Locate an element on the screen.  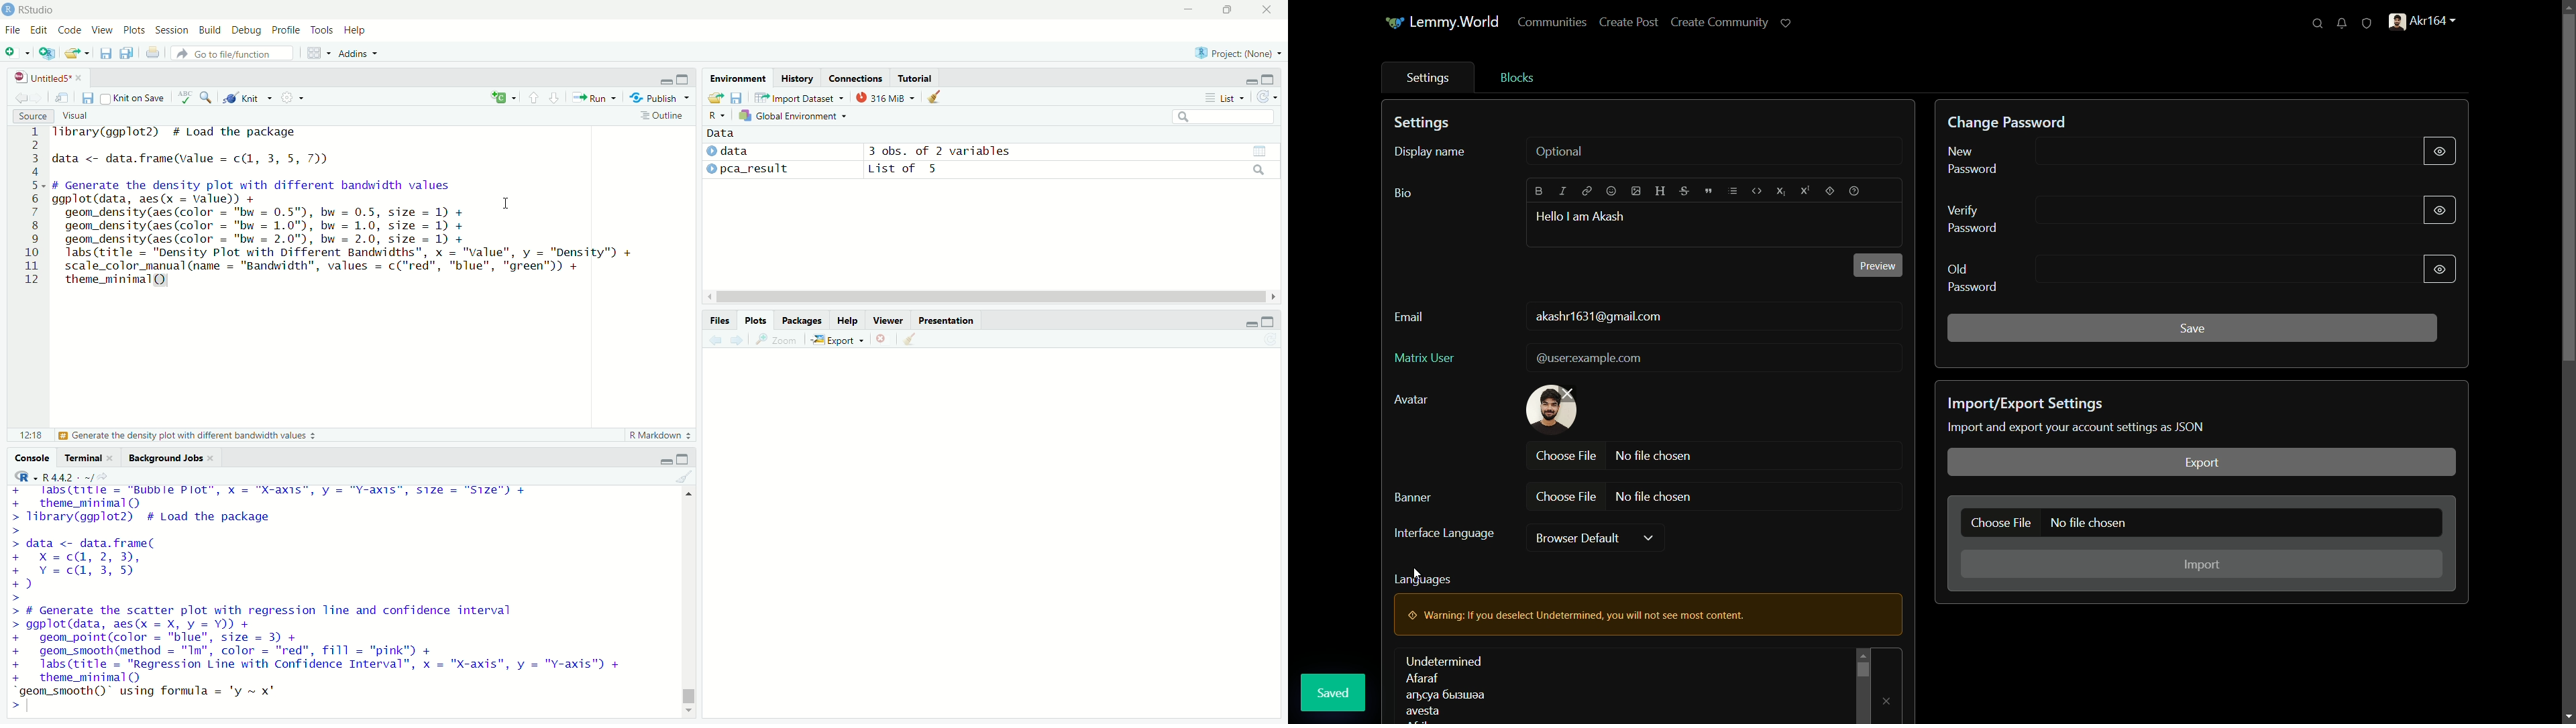
R is located at coordinates (717, 115).